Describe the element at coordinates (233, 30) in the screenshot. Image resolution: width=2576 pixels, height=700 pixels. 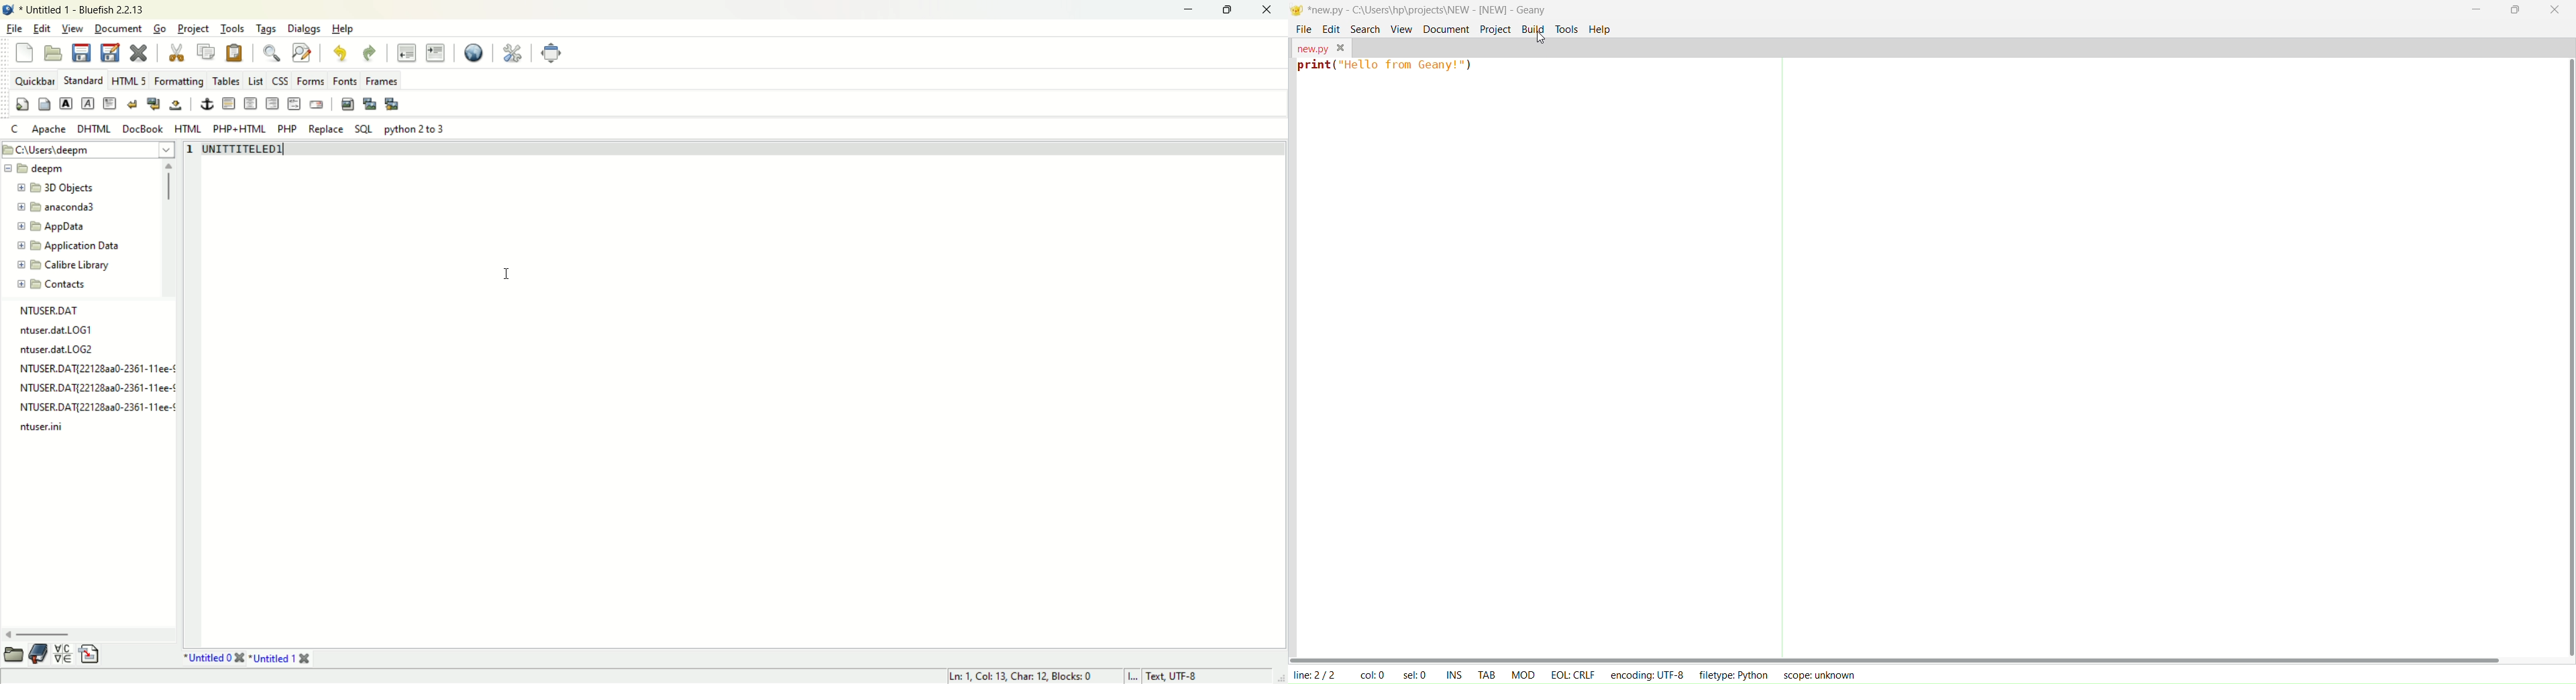
I see `tools` at that location.